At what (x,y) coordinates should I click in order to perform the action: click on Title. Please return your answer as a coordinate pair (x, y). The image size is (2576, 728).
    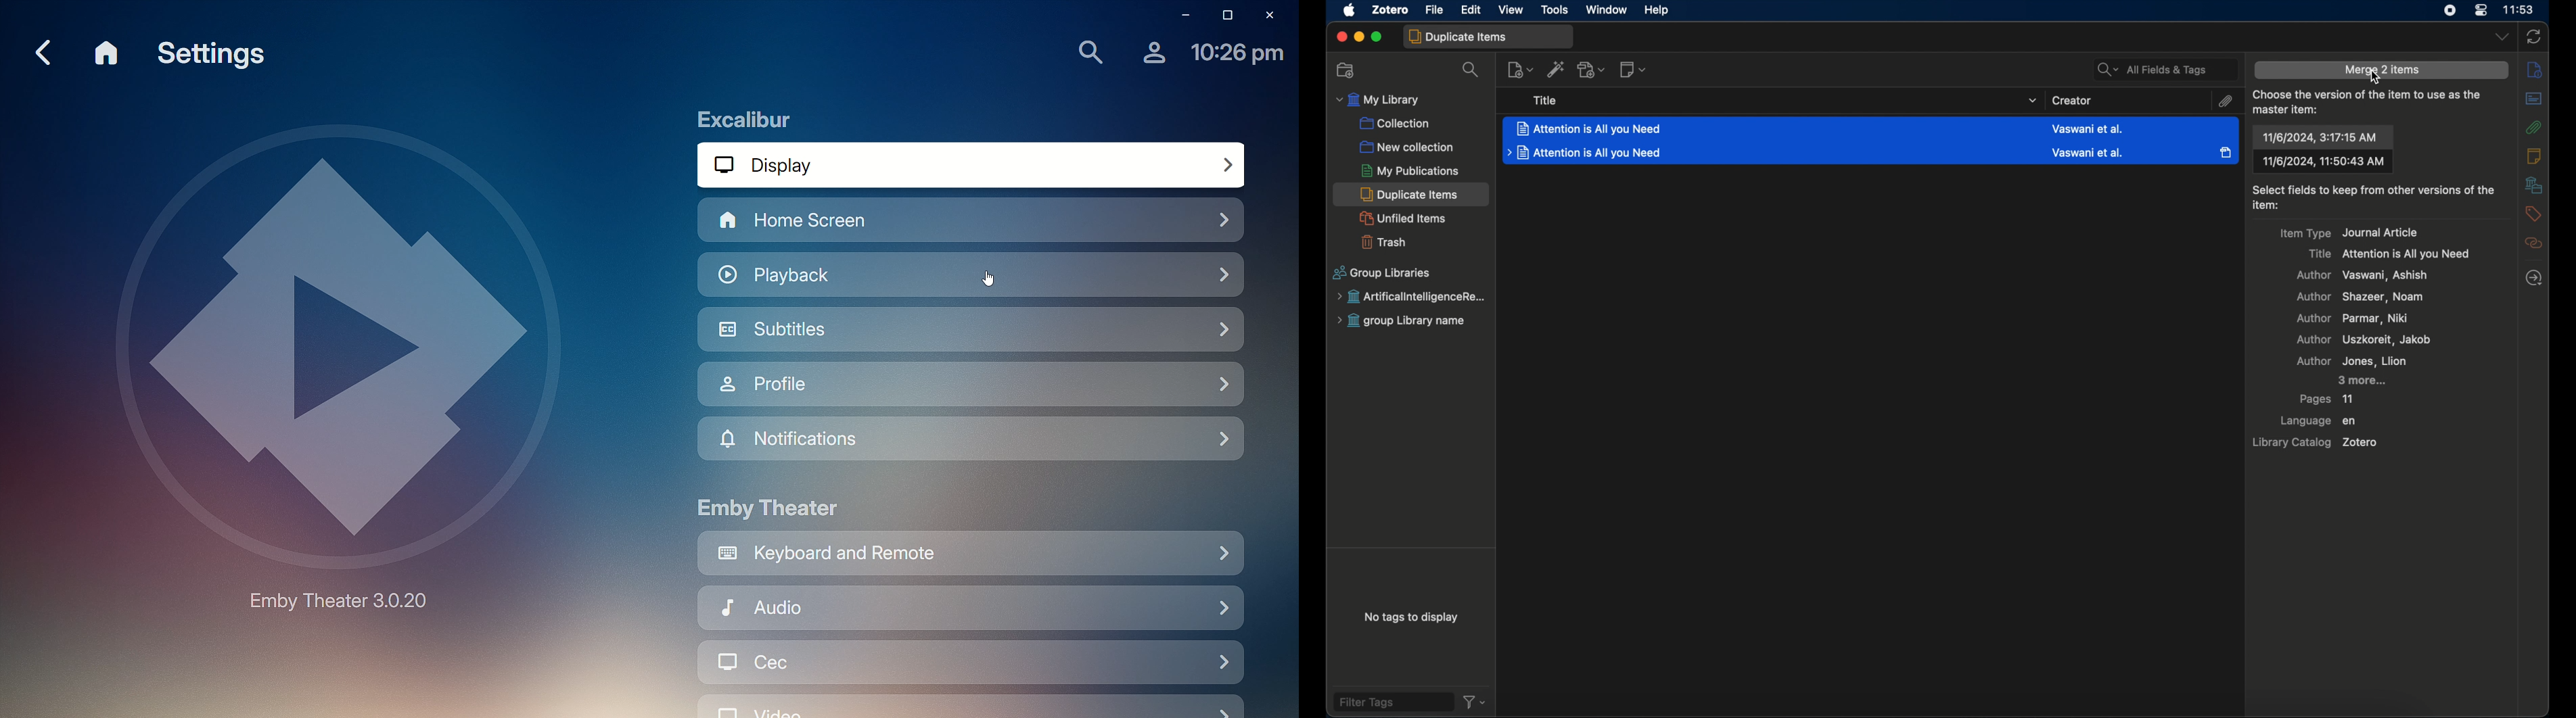
    Looking at the image, I should click on (1552, 100).